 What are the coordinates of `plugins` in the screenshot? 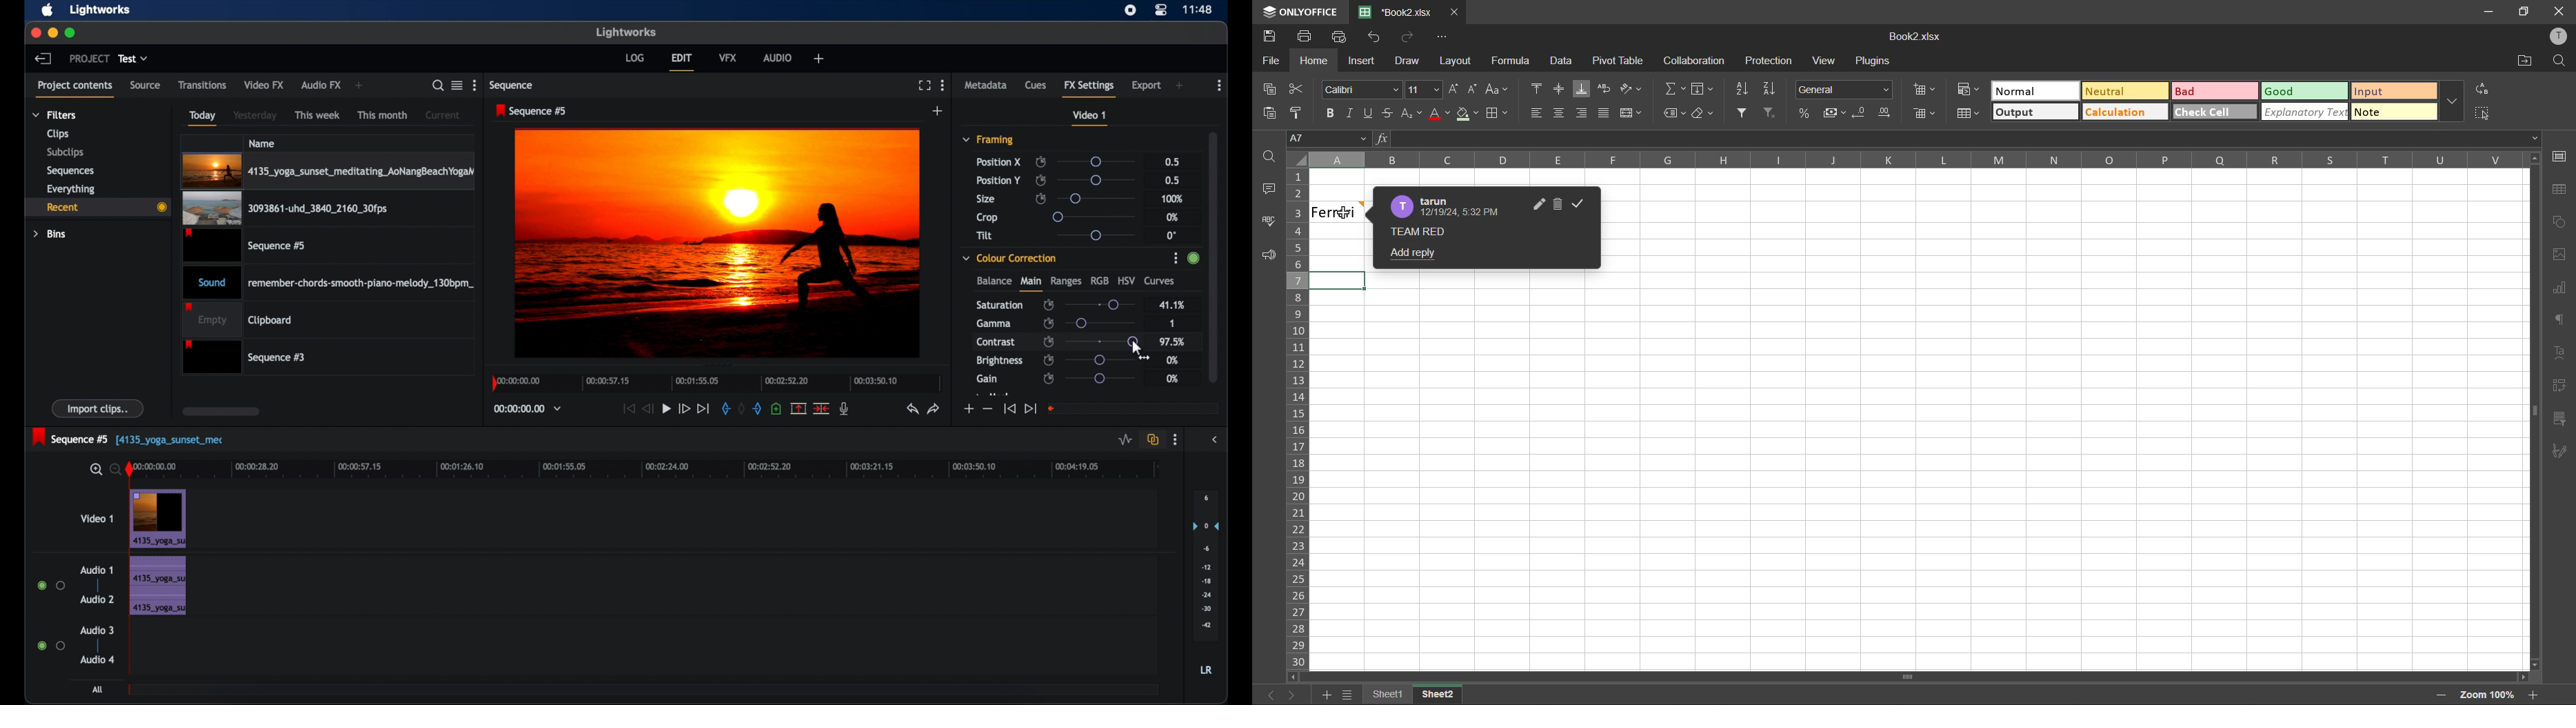 It's located at (1873, 61).